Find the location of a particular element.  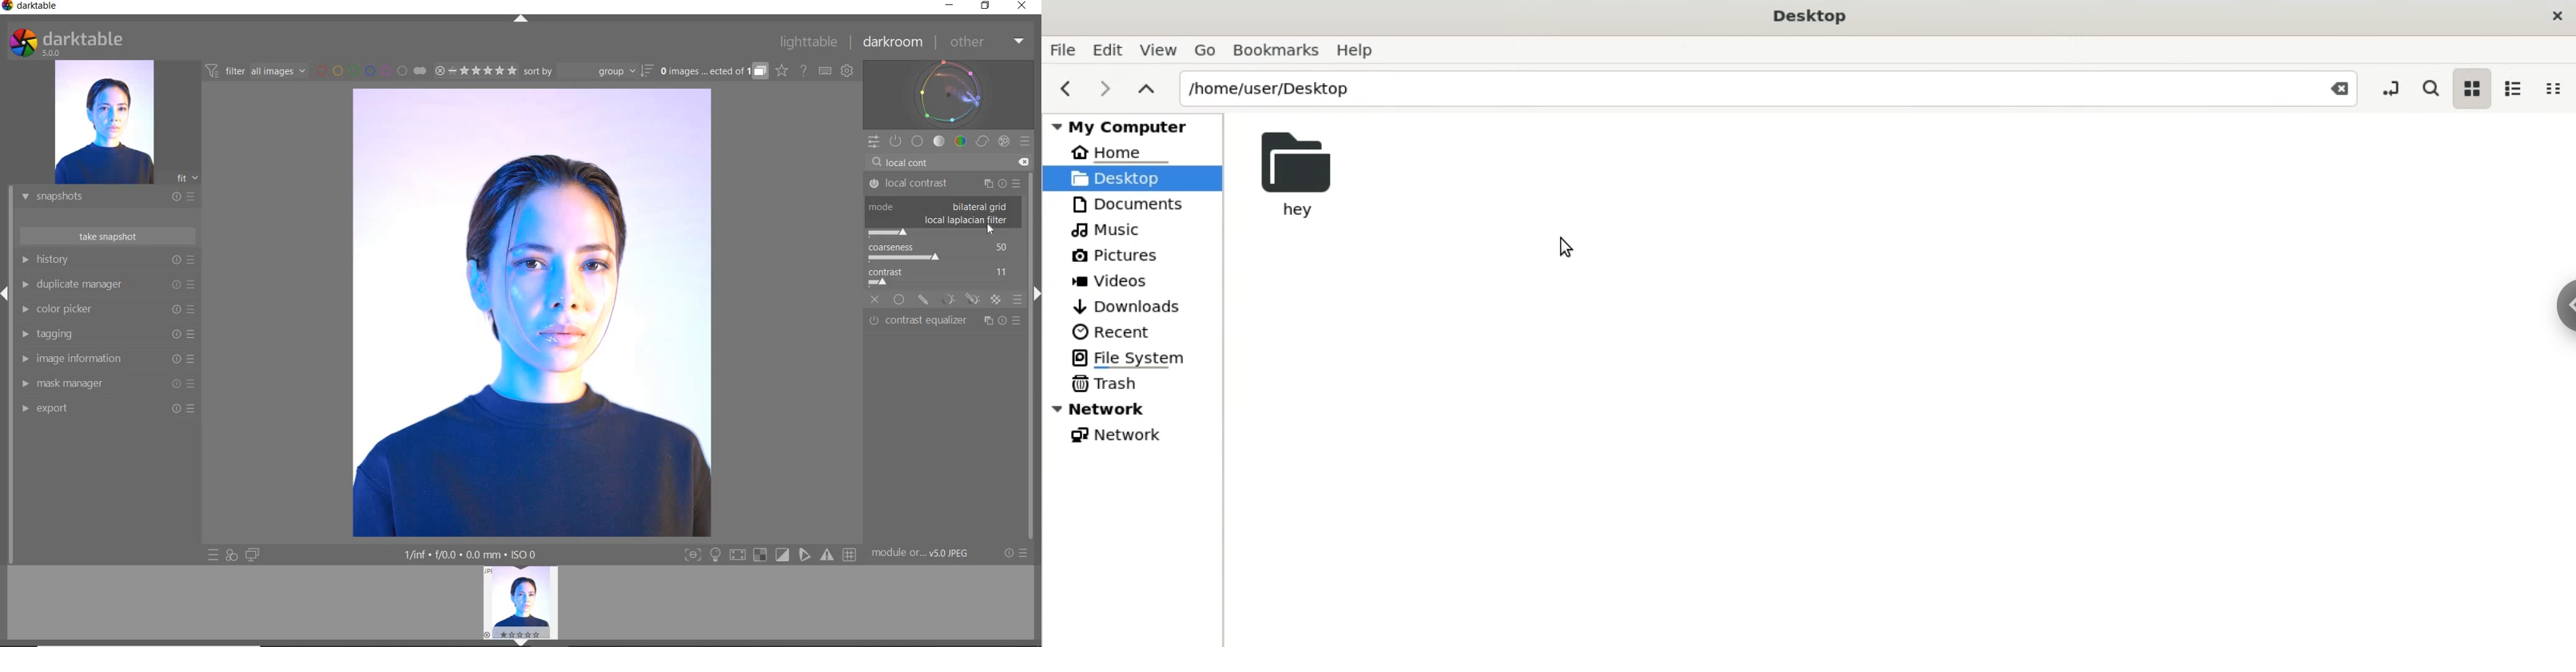

LOCAL CONTRAST is located at coordinates (945, 184).